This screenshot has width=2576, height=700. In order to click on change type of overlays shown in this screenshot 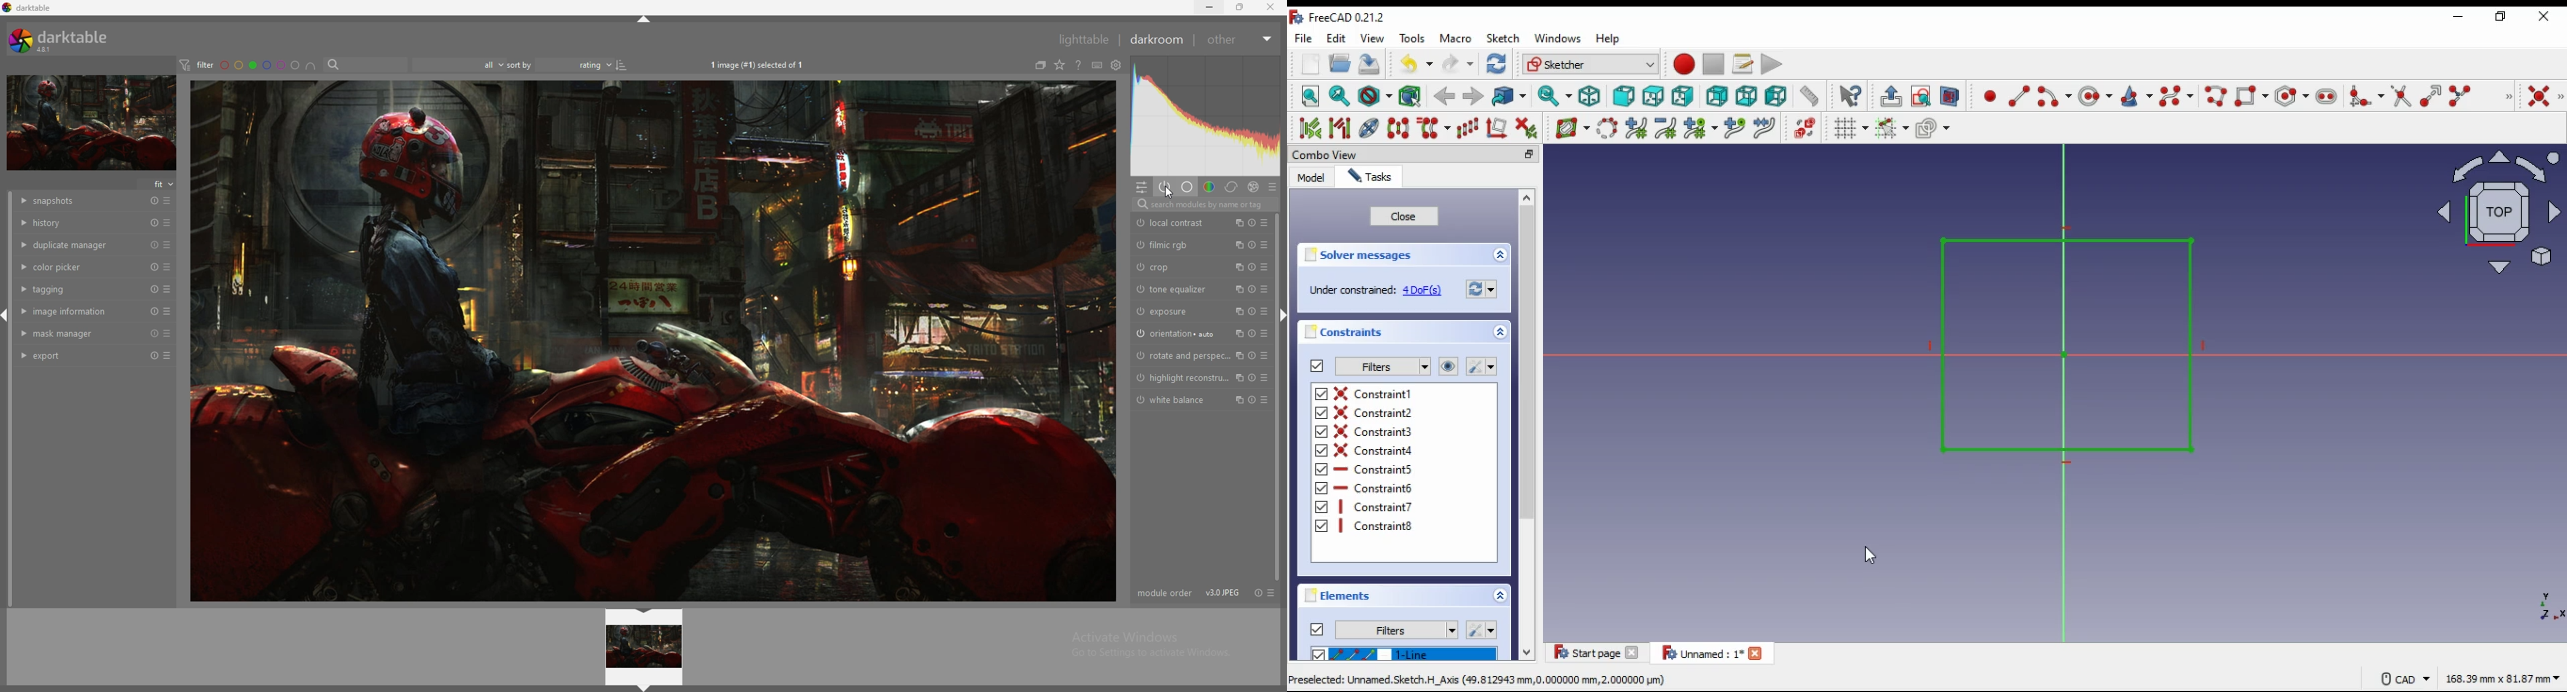, I will do `click(1059, 65)`.